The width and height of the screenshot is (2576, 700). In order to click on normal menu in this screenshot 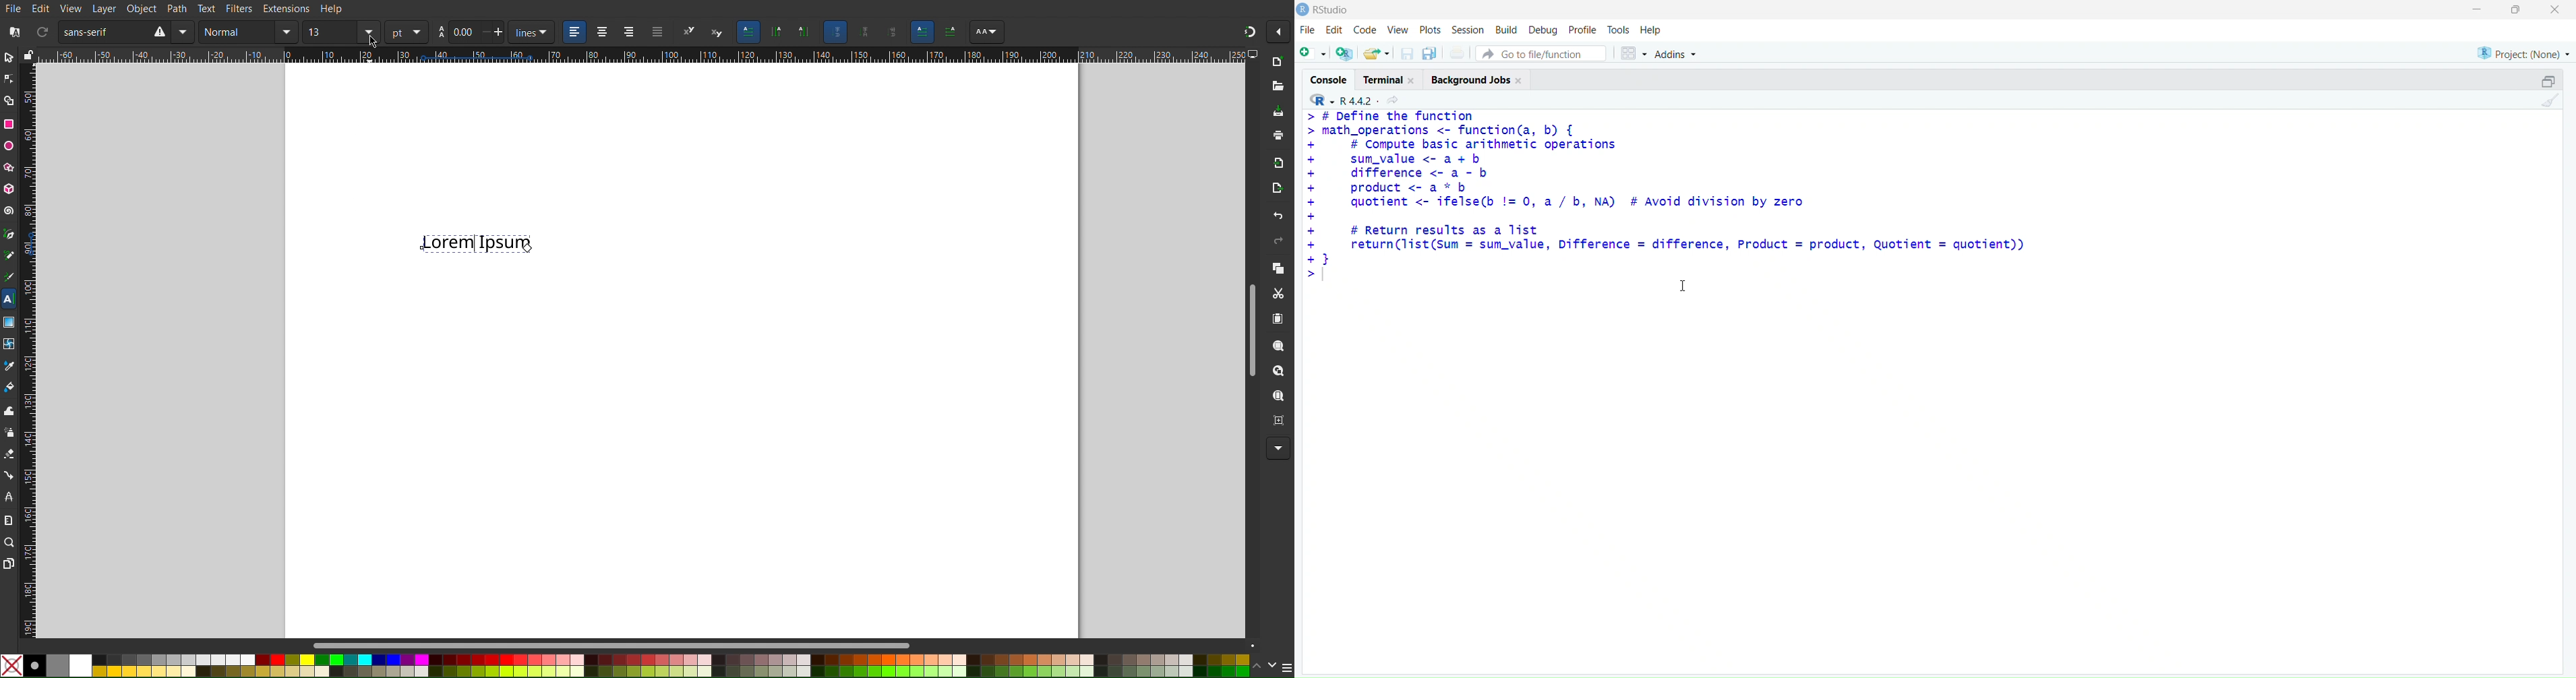, I will do `click(287, 32)`.